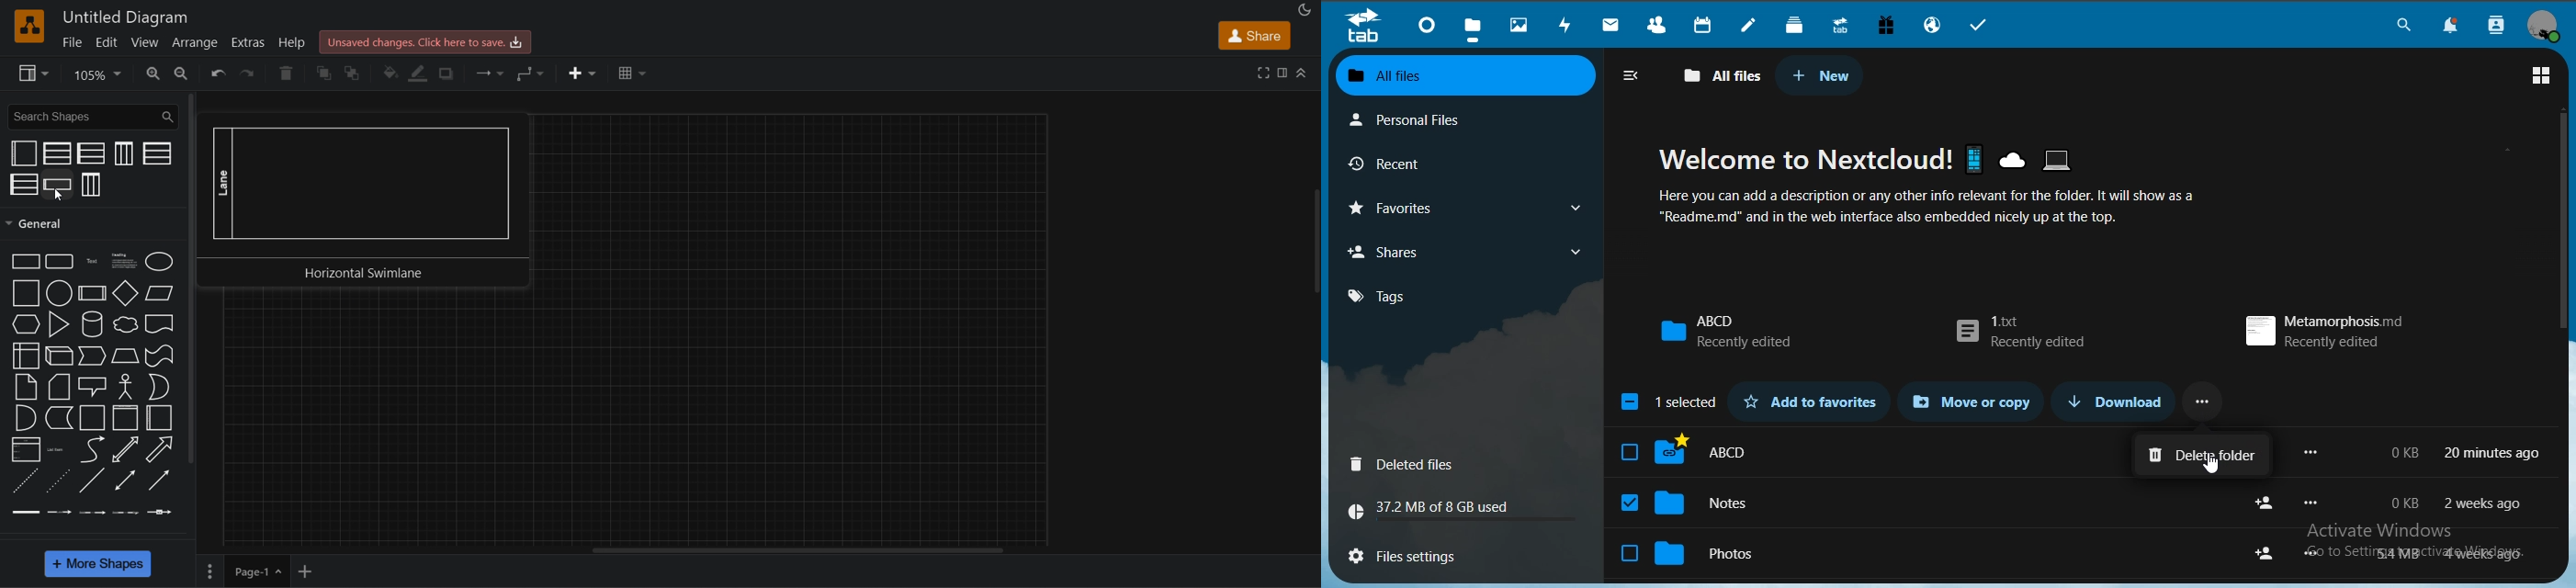 Image resolution: width=2576 pixels, height=588 pixels. What do you see at coordinates (2316, 553) in the screenshot?
I see `more options` at bounding box center [2316, 553].